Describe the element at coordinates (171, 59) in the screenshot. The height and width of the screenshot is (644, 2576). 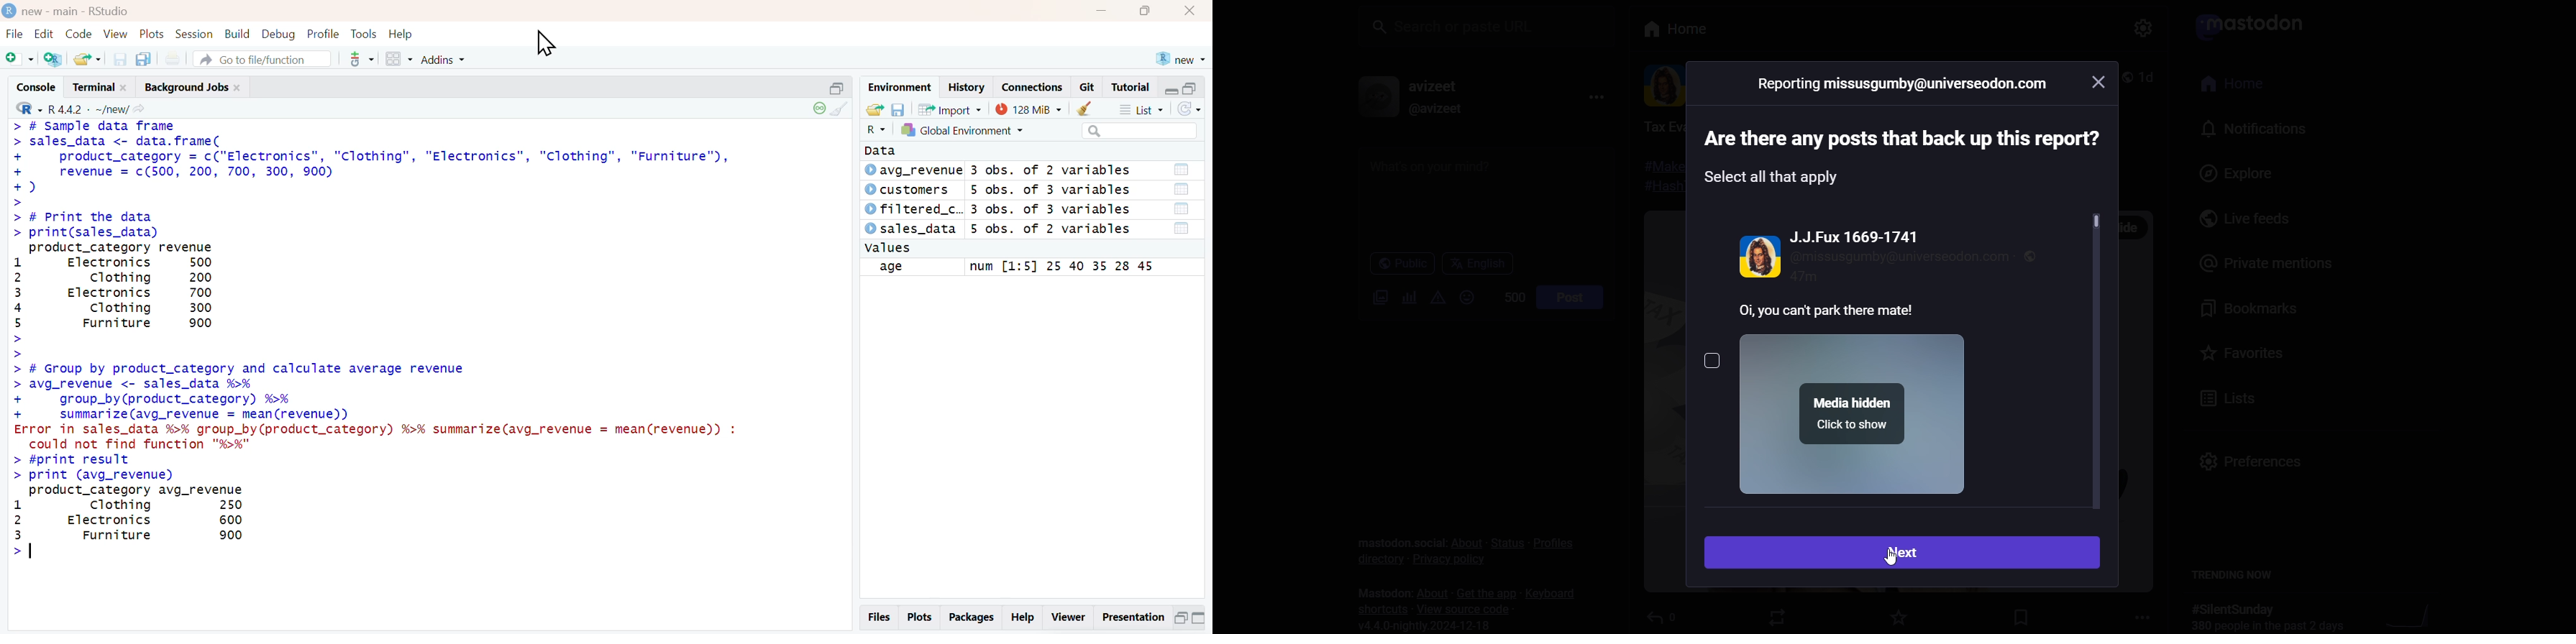
I see `Print the current file` at that location.